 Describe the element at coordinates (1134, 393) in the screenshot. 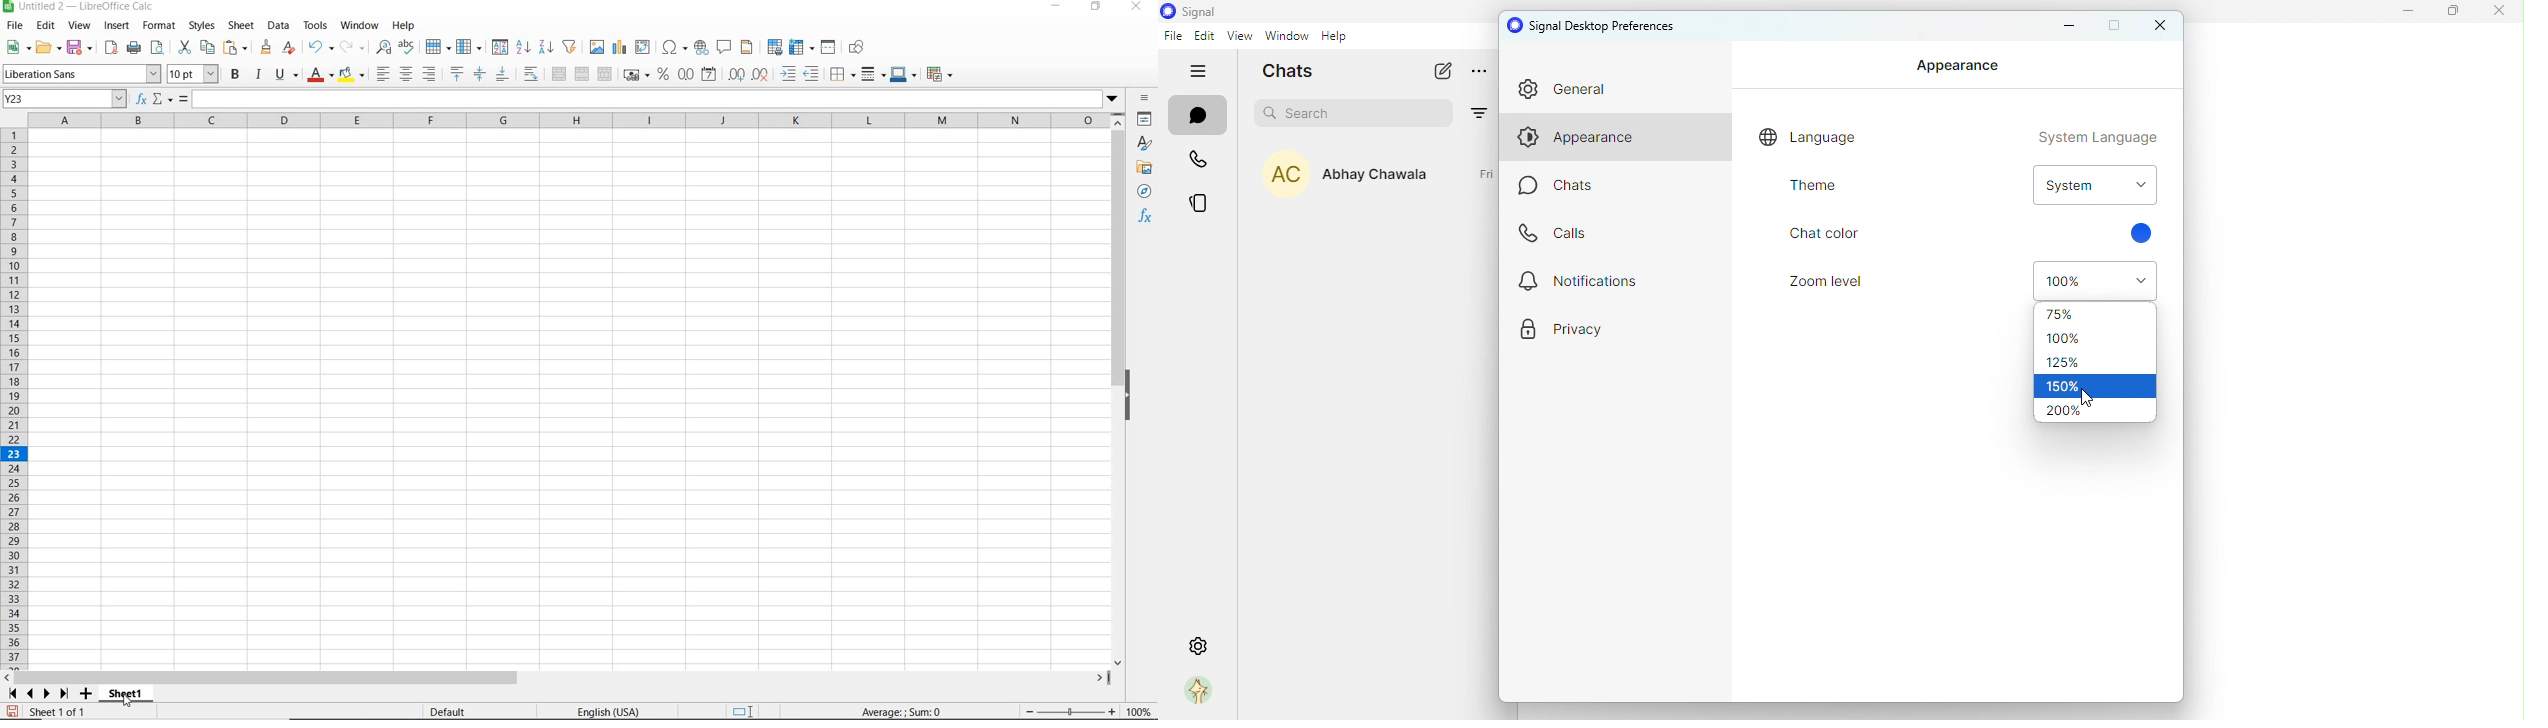

I see `HIDE` at that location.